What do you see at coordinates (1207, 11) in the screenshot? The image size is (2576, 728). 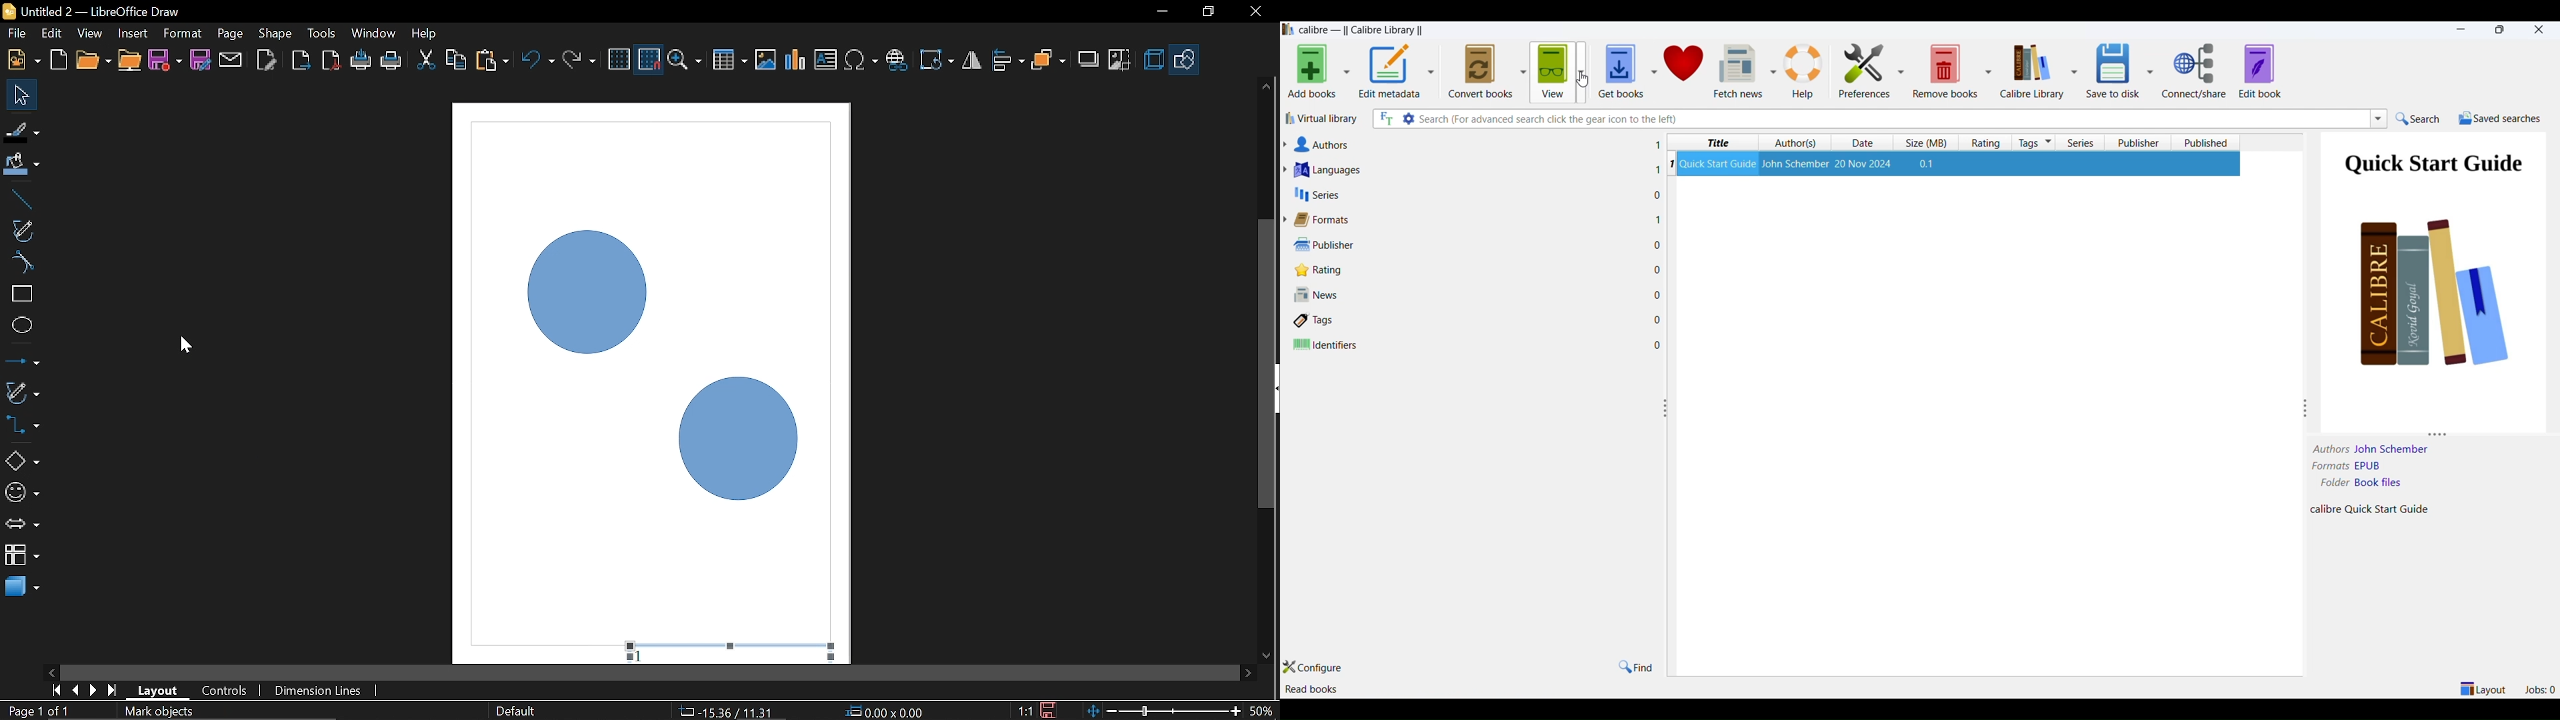 I see `Restore down` at bounding box center [1207, 11].